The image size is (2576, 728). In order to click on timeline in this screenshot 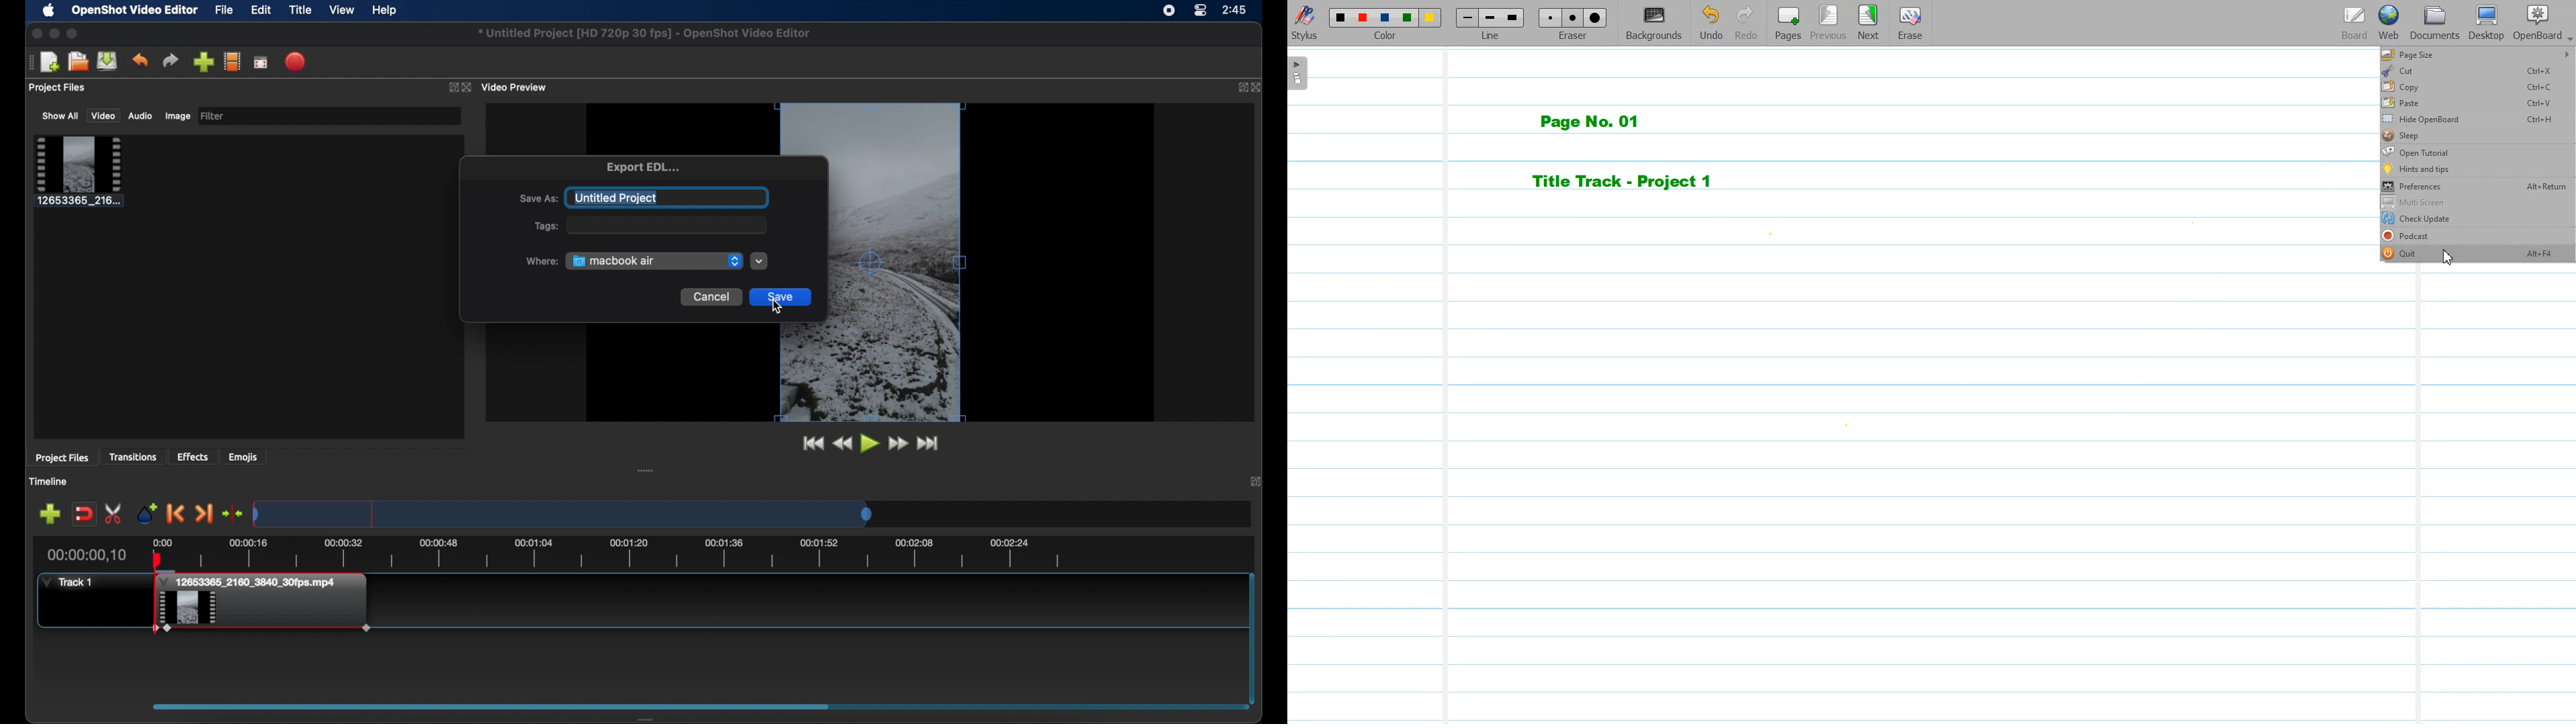, I will do `click(51, 481)`.